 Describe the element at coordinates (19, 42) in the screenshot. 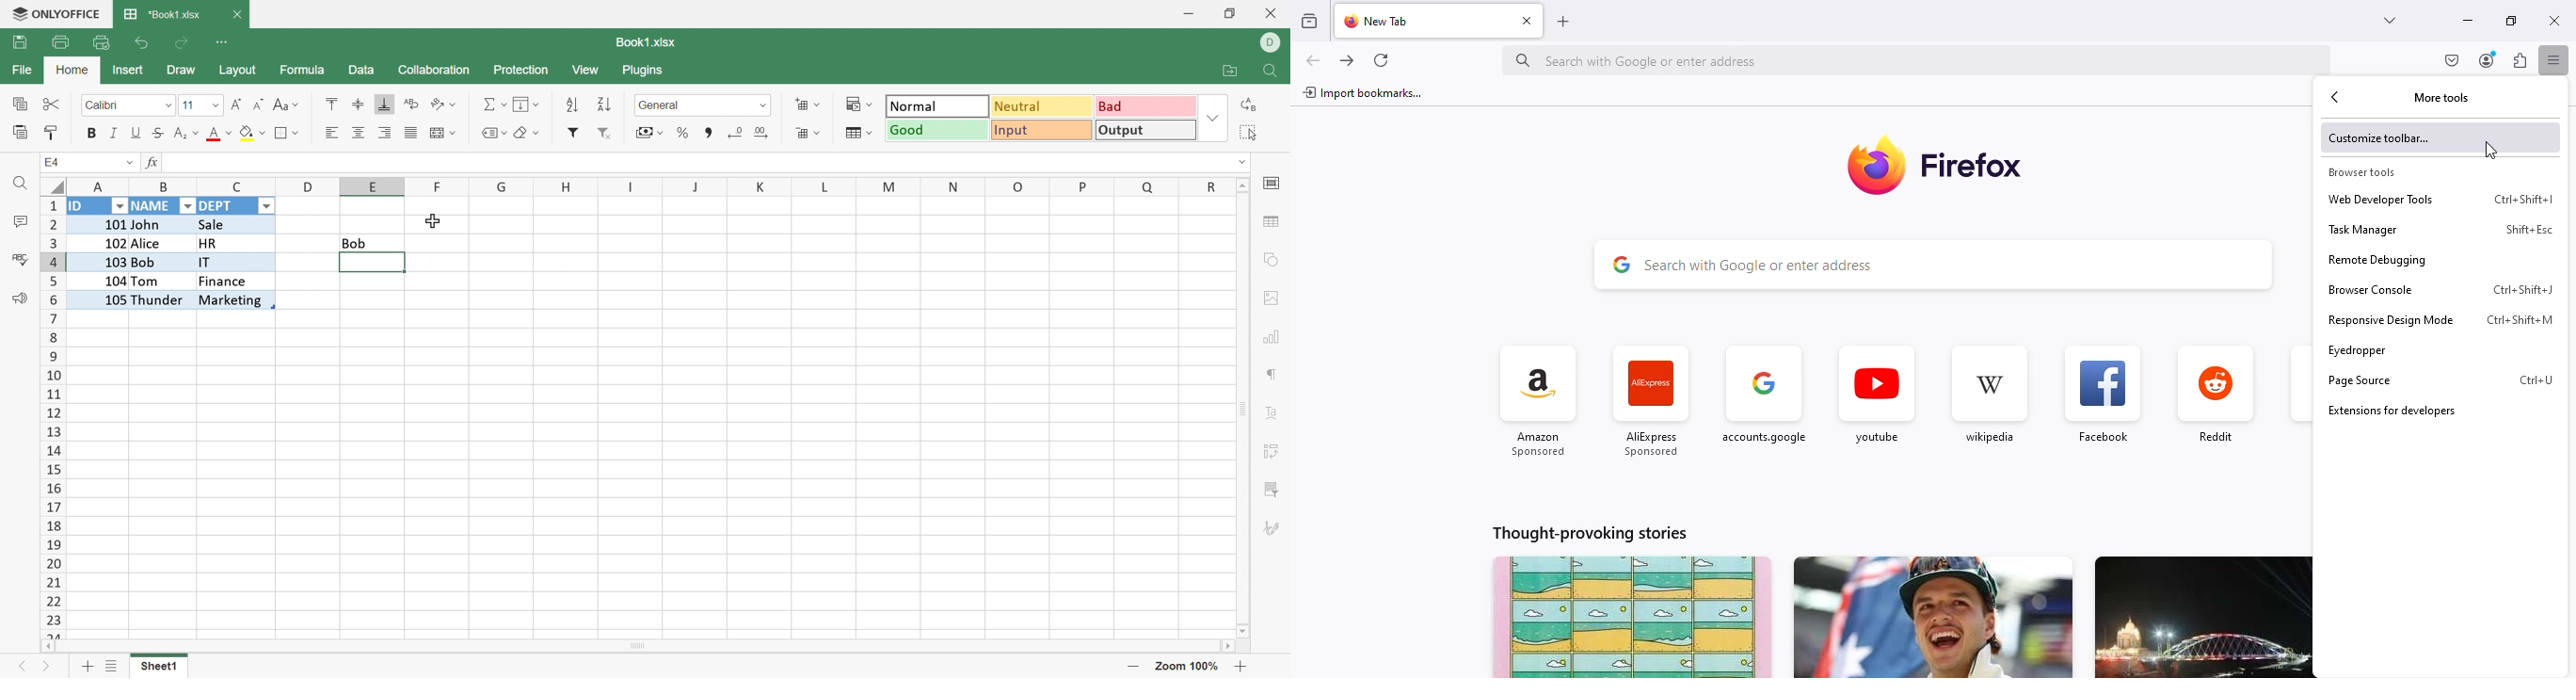

I see `Save` at that location.